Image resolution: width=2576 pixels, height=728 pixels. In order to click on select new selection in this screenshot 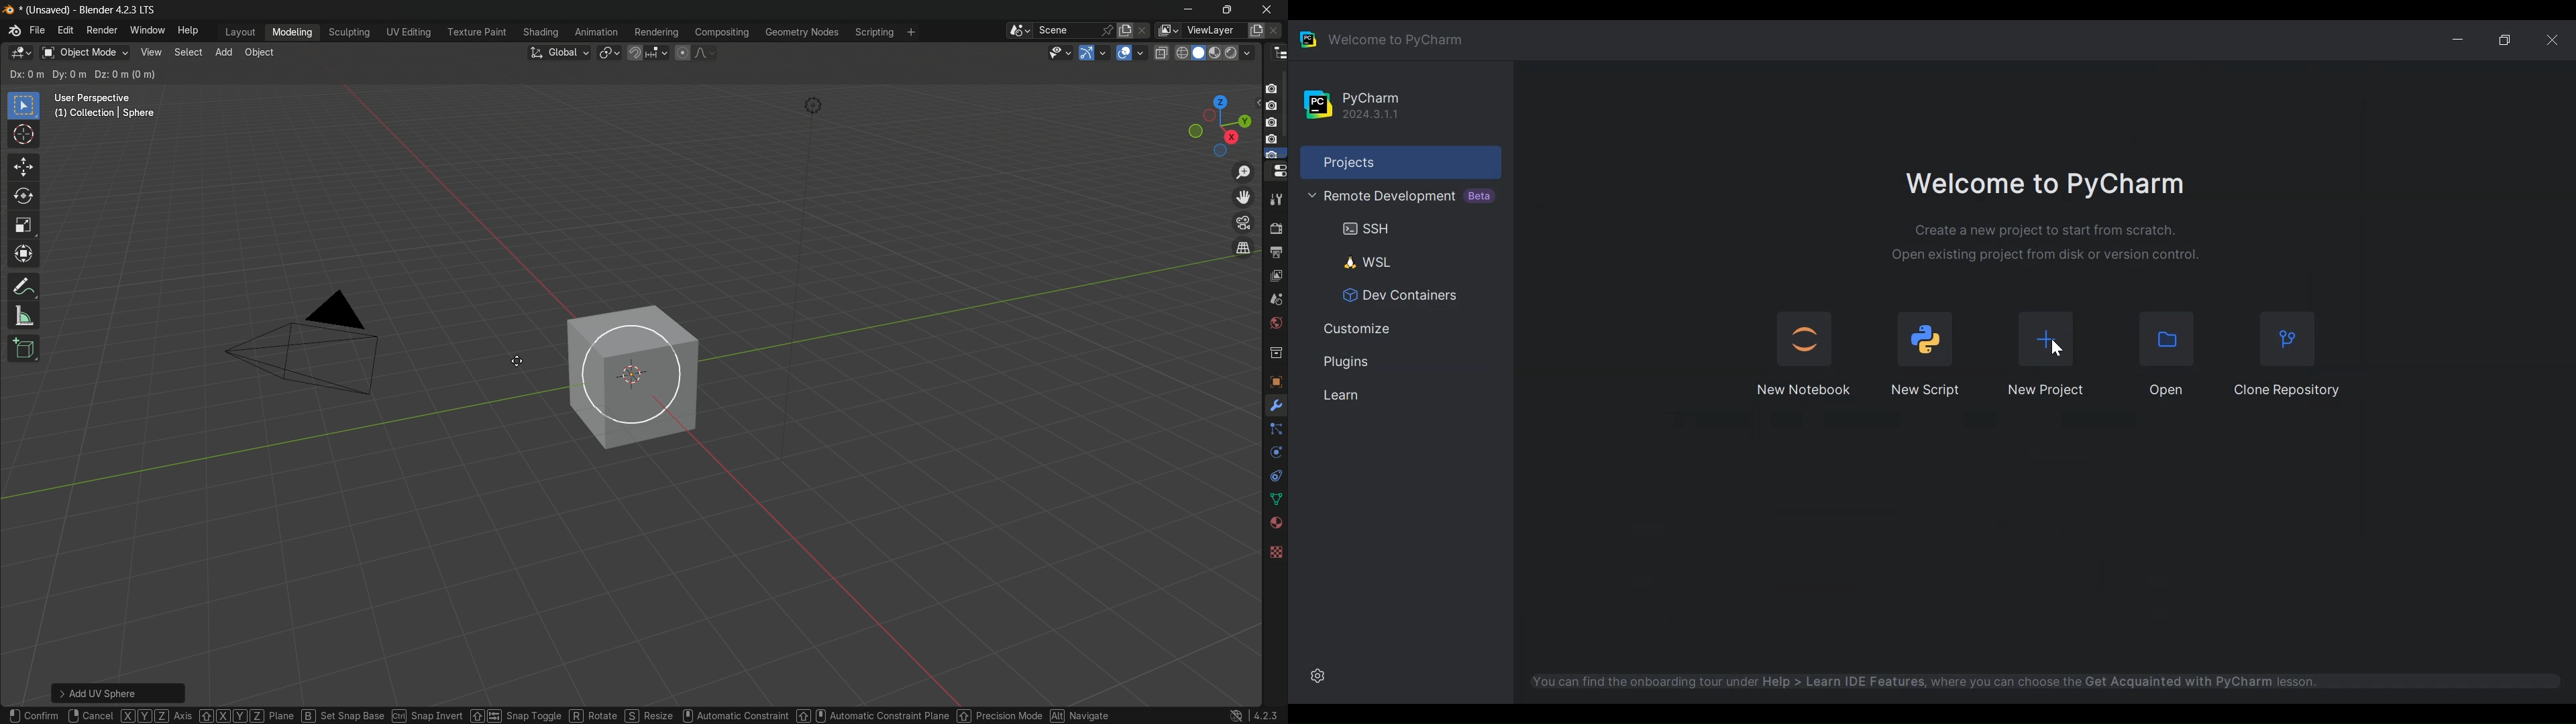, I will do `click(14, 73)`.